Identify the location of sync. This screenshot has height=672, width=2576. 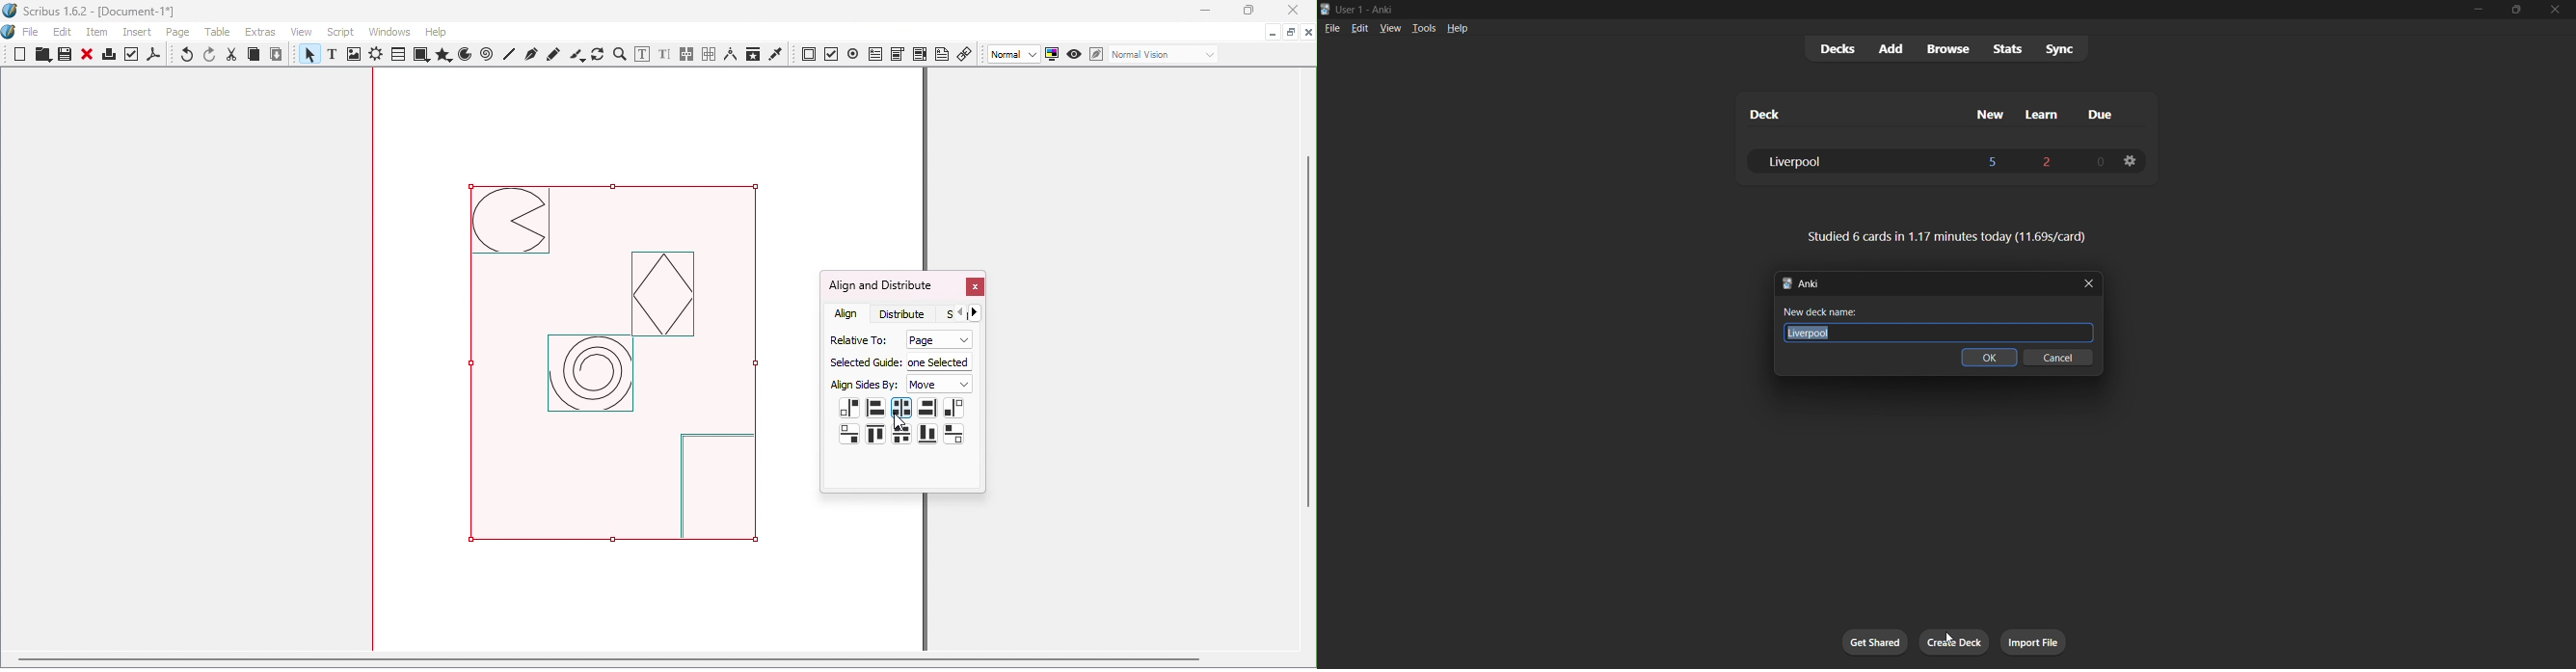
(2064, 47).